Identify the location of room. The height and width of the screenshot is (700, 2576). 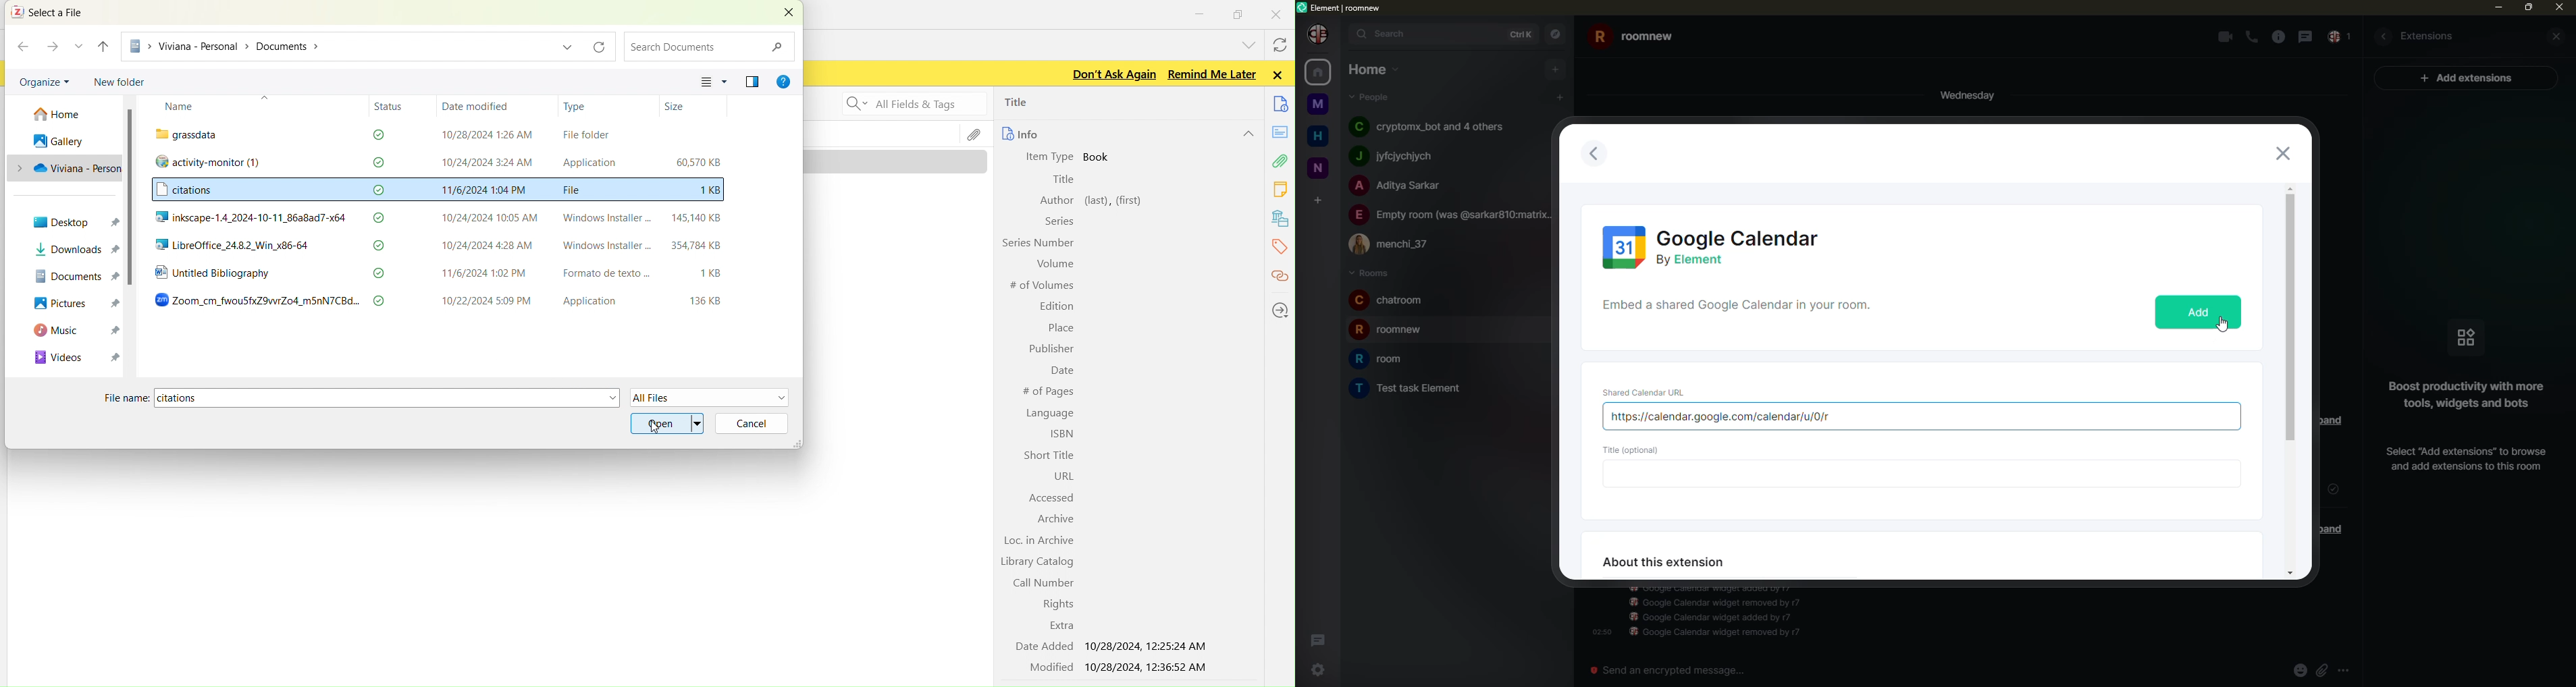
(1320, 167).